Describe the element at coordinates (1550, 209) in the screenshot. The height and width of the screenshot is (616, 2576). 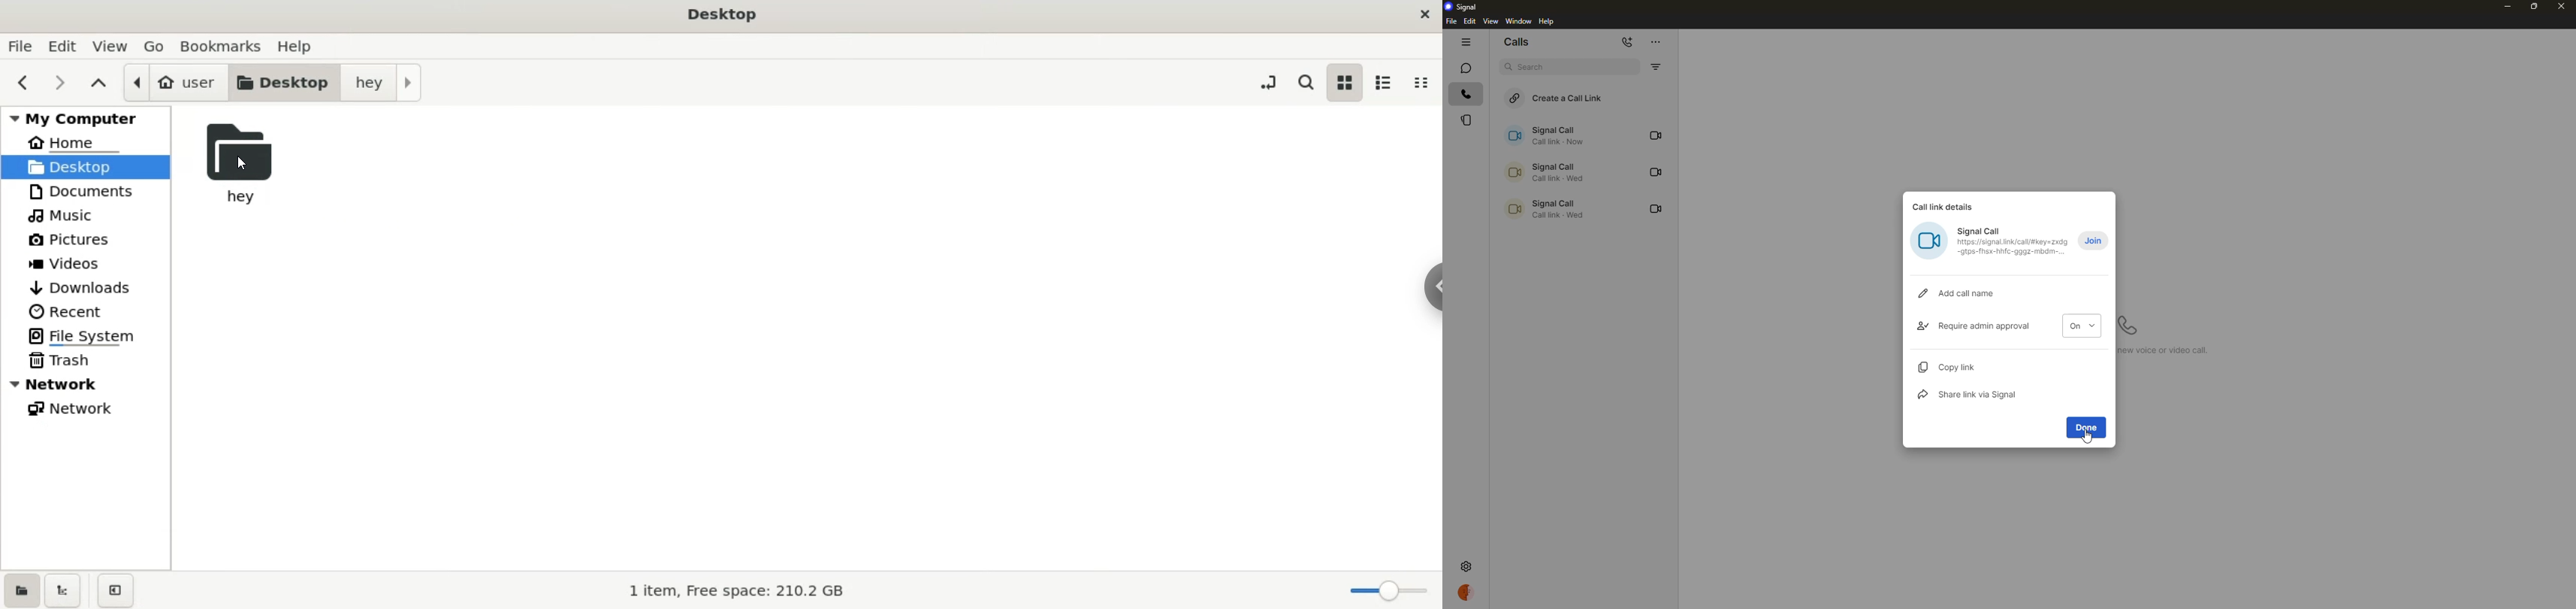
I see `call link` at that location.